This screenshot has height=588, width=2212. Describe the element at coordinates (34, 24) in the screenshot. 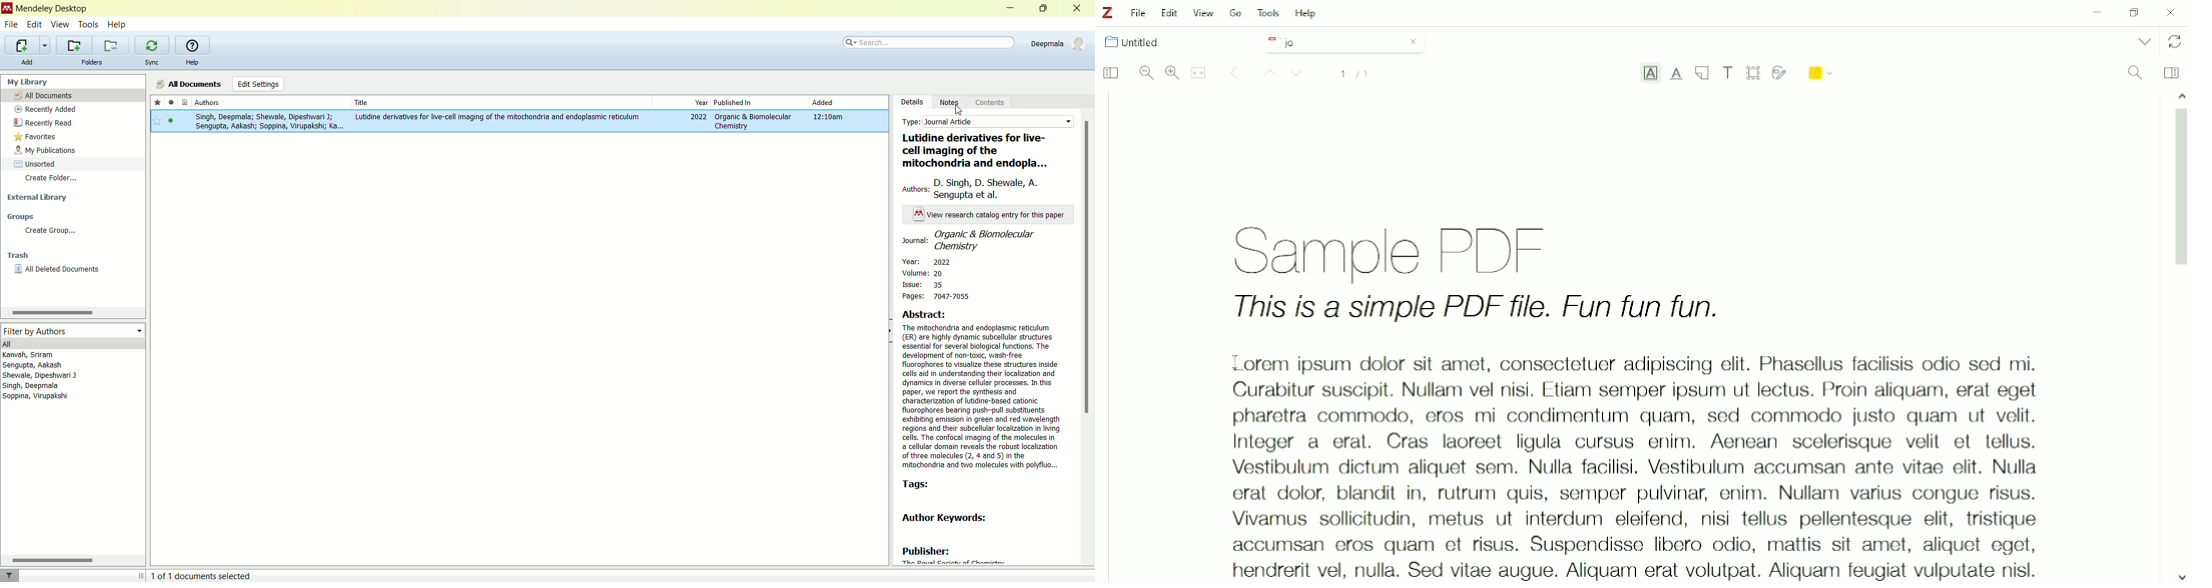

I see `edit` at that location.